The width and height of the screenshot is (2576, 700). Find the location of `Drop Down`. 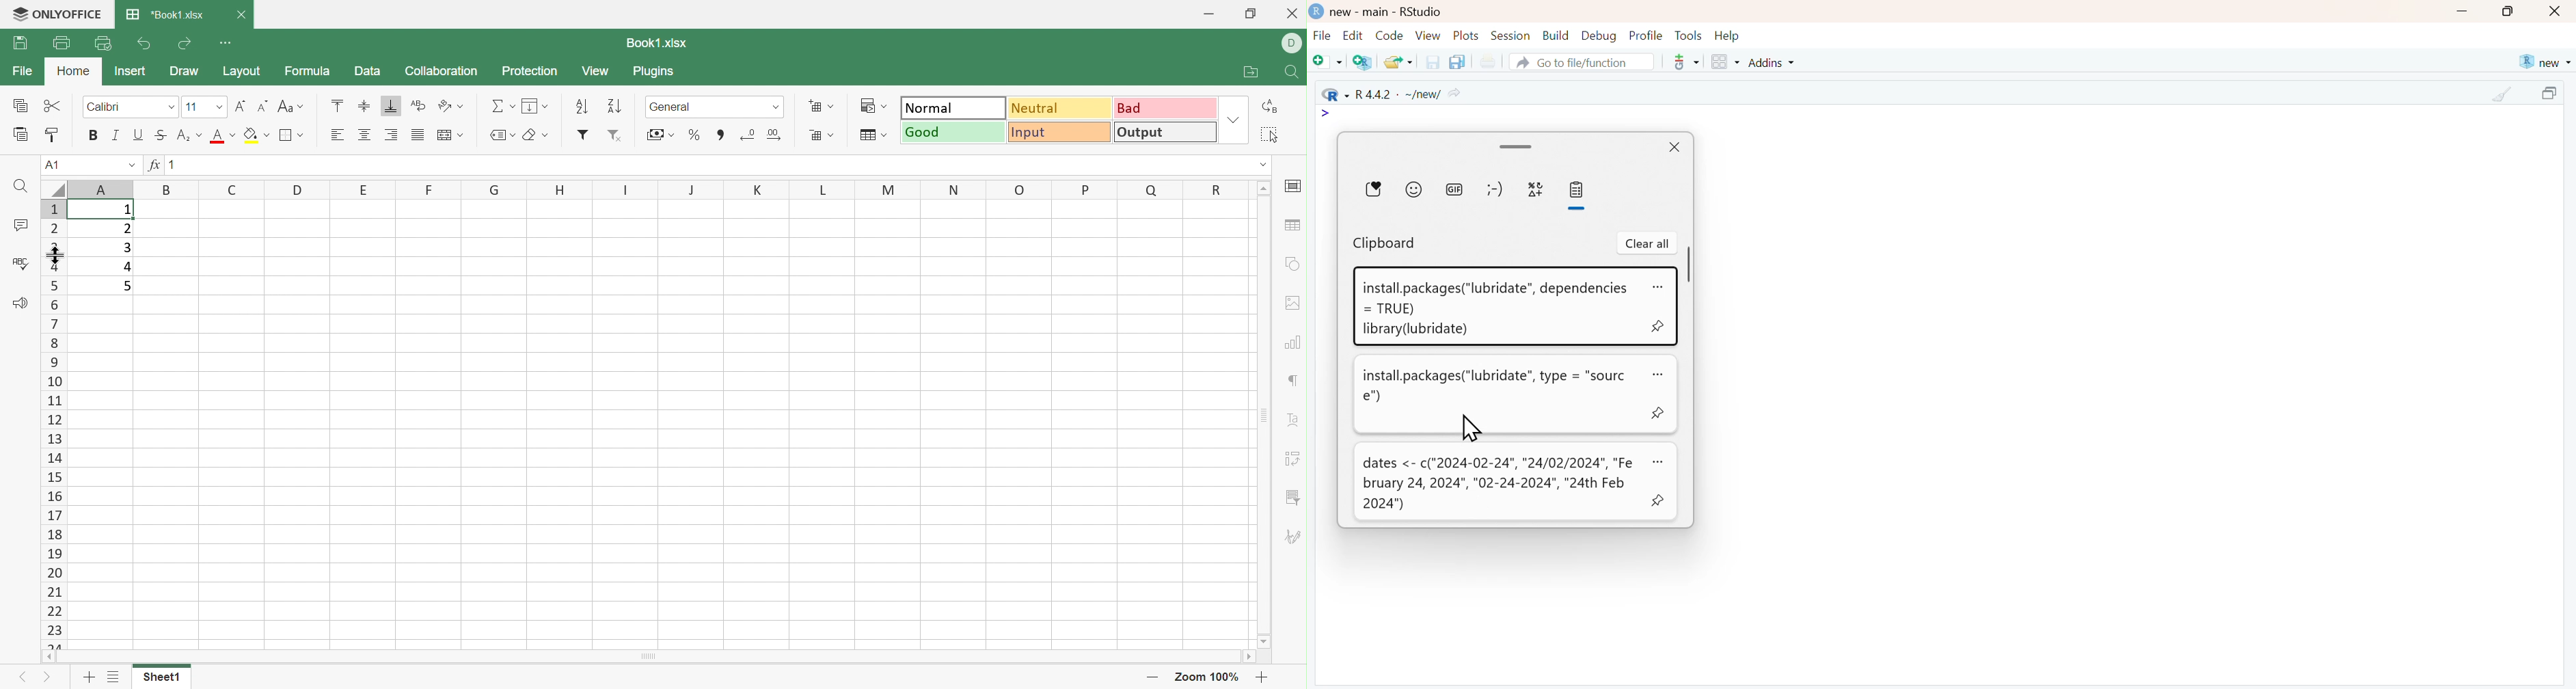

Drop Down is located at coordinates (886, 106).